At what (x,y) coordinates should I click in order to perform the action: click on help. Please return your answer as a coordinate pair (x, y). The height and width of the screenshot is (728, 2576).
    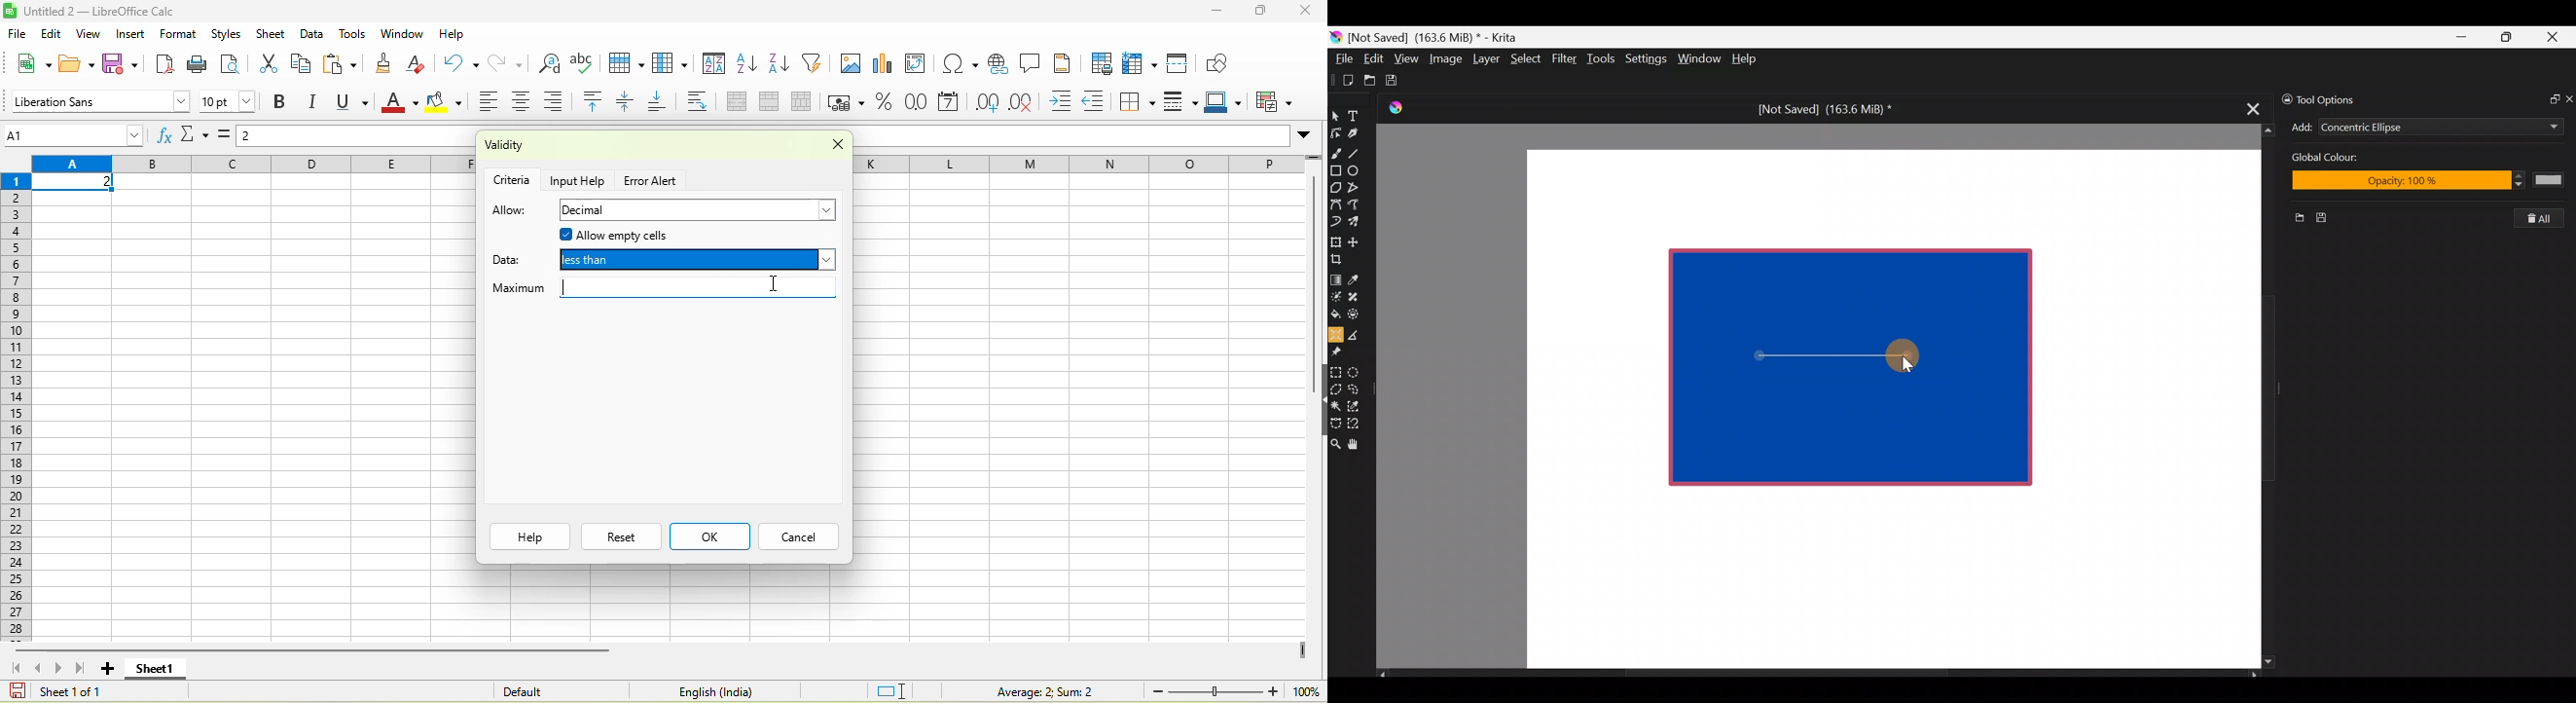
    Looking at the image, I should click on (452, 33).